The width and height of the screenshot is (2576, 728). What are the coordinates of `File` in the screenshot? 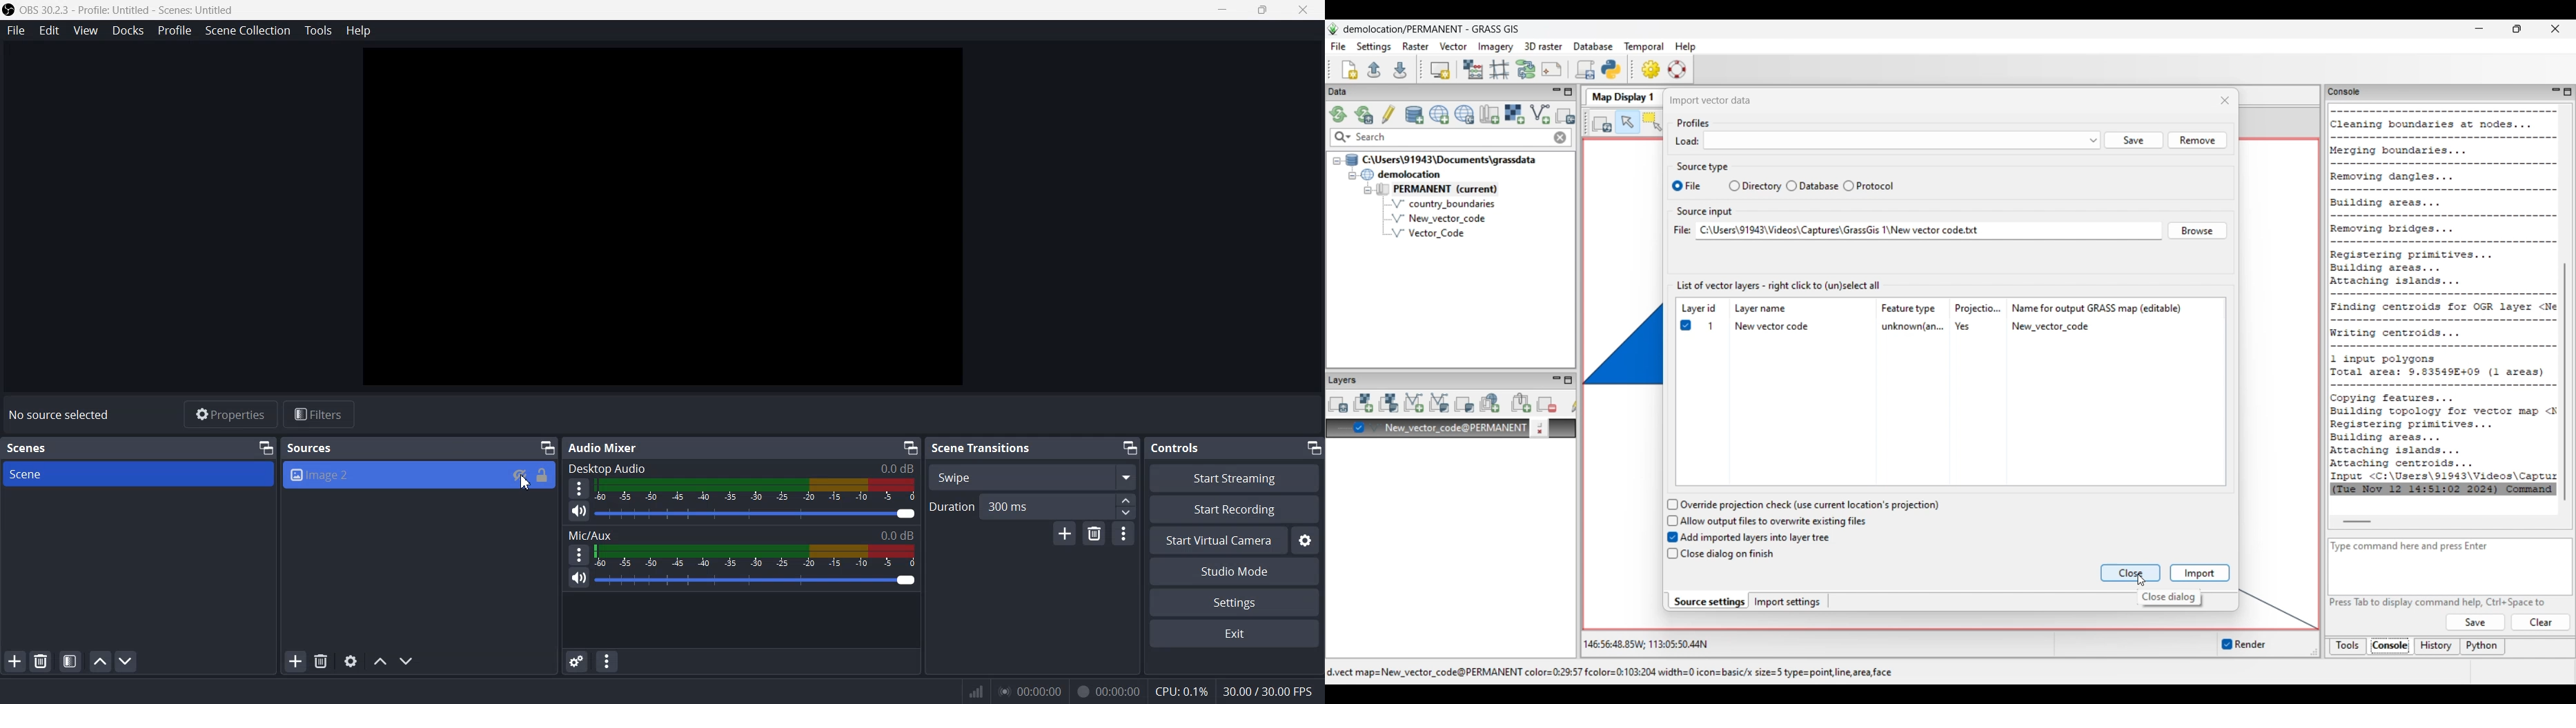 It's located at (16, 30).